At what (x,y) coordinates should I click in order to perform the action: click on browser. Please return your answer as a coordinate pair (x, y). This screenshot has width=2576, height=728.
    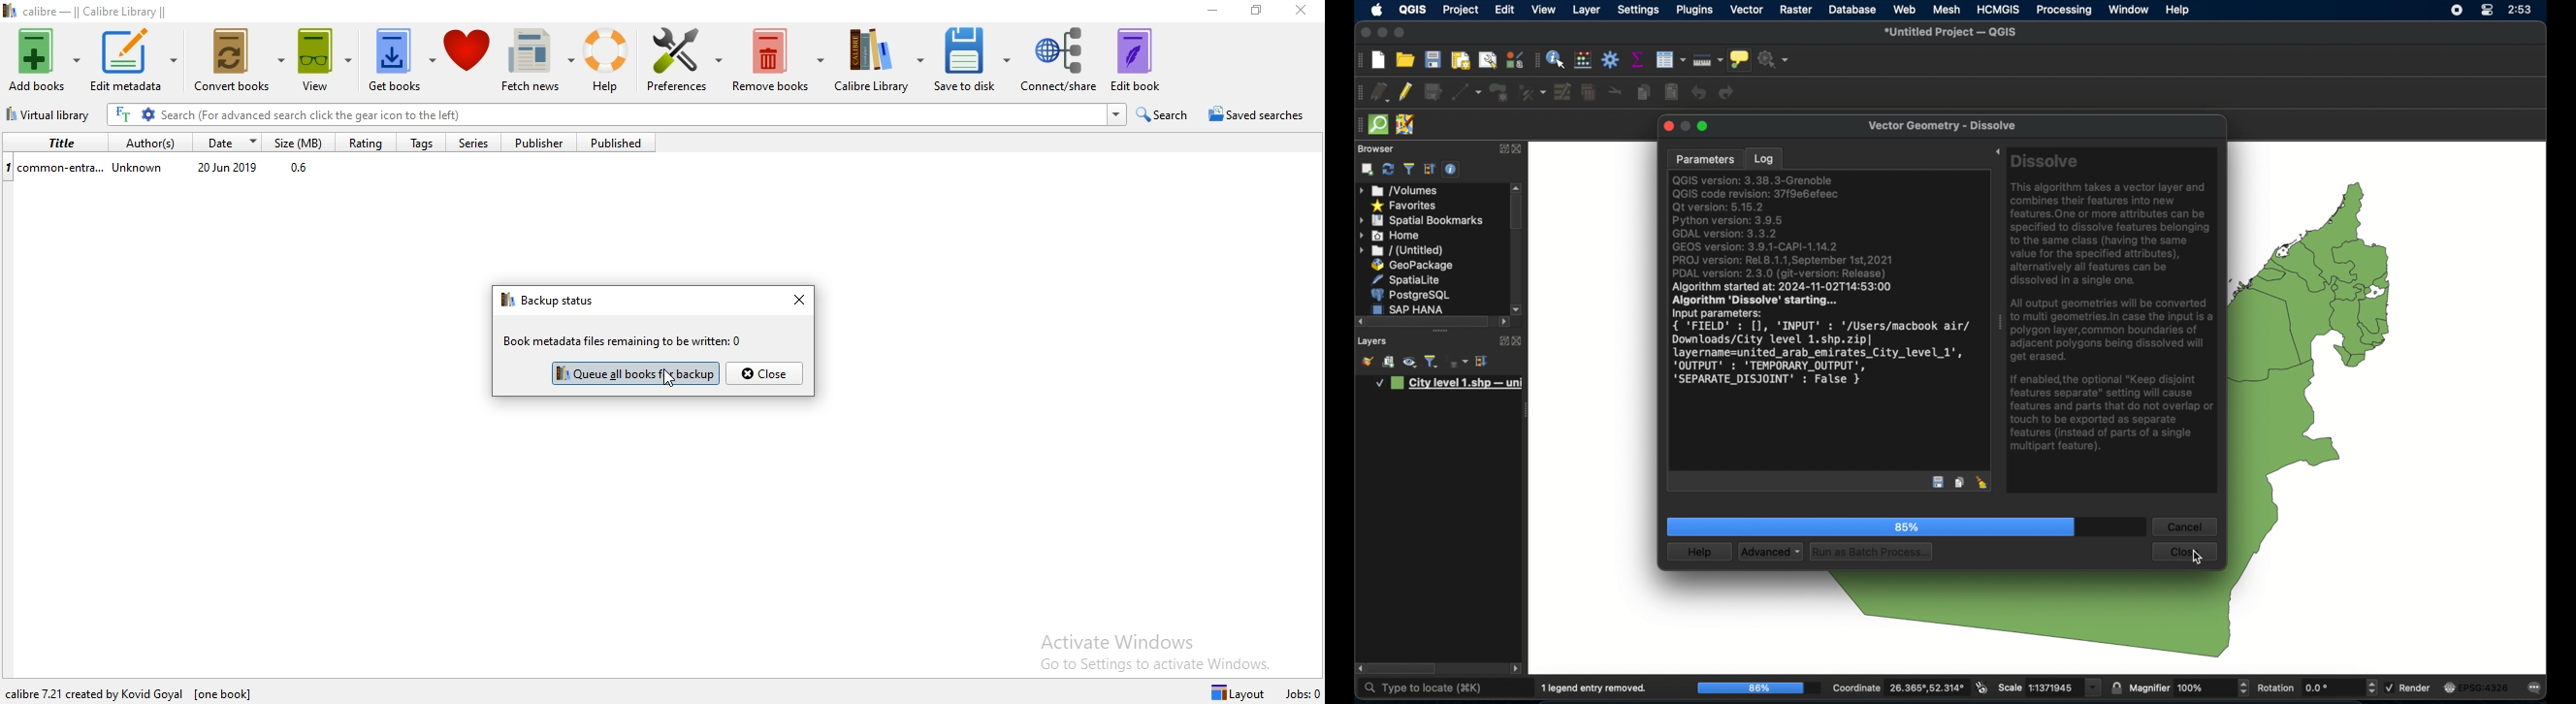
    Looking at the image, I should click on (1374, 148).